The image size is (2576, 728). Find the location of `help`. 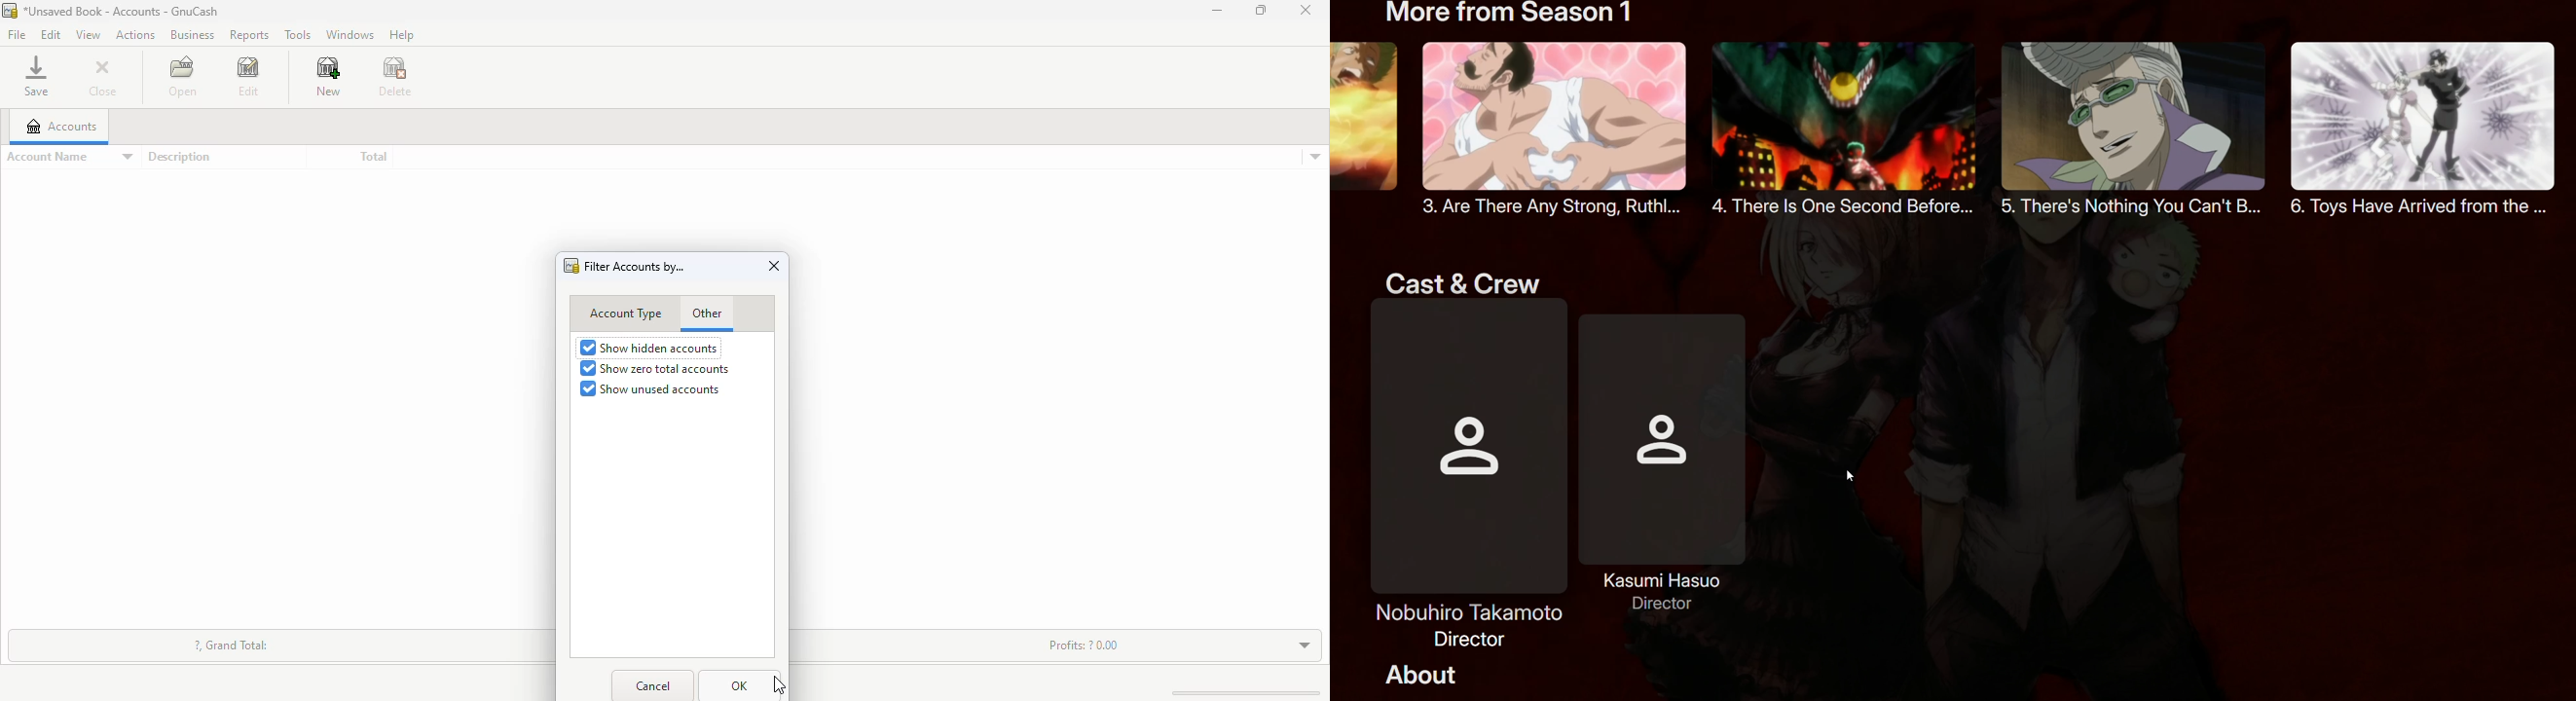

help is located at coordinates (401, 34).